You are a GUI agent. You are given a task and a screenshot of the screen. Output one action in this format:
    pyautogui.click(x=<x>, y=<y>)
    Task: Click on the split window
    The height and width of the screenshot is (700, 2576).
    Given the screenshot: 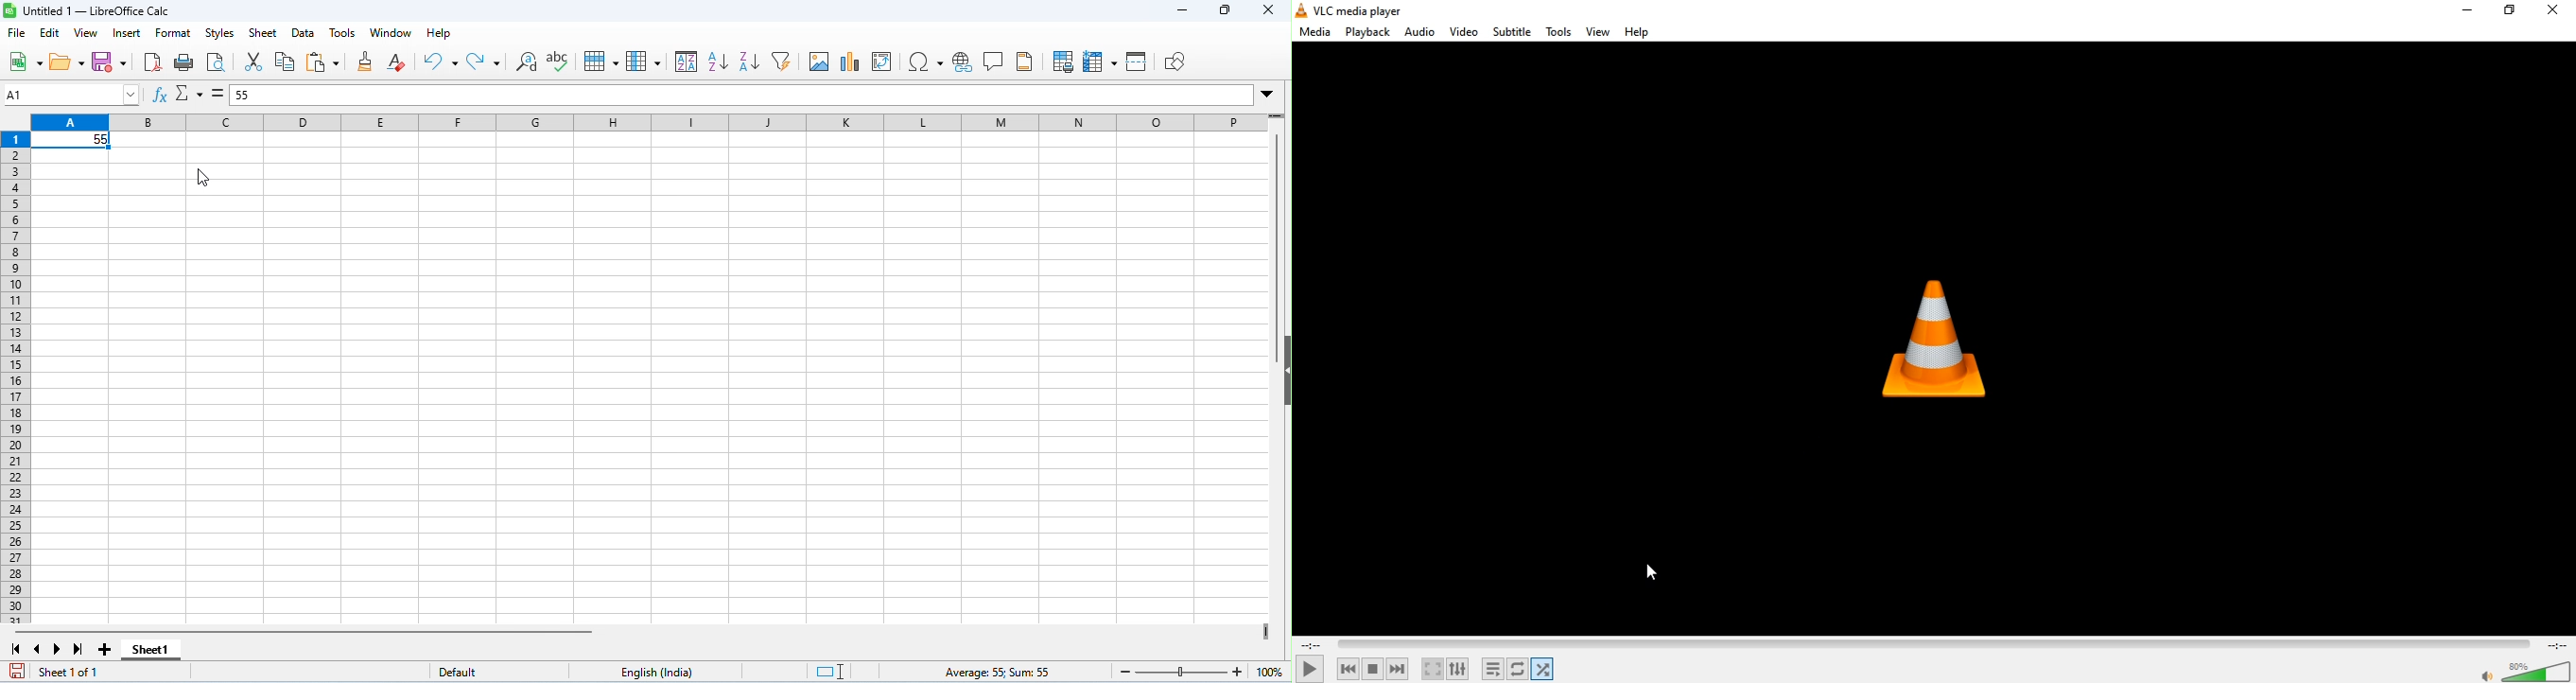 What is the action you would take?
    pyautogui.click(x=1137, y=61)
    